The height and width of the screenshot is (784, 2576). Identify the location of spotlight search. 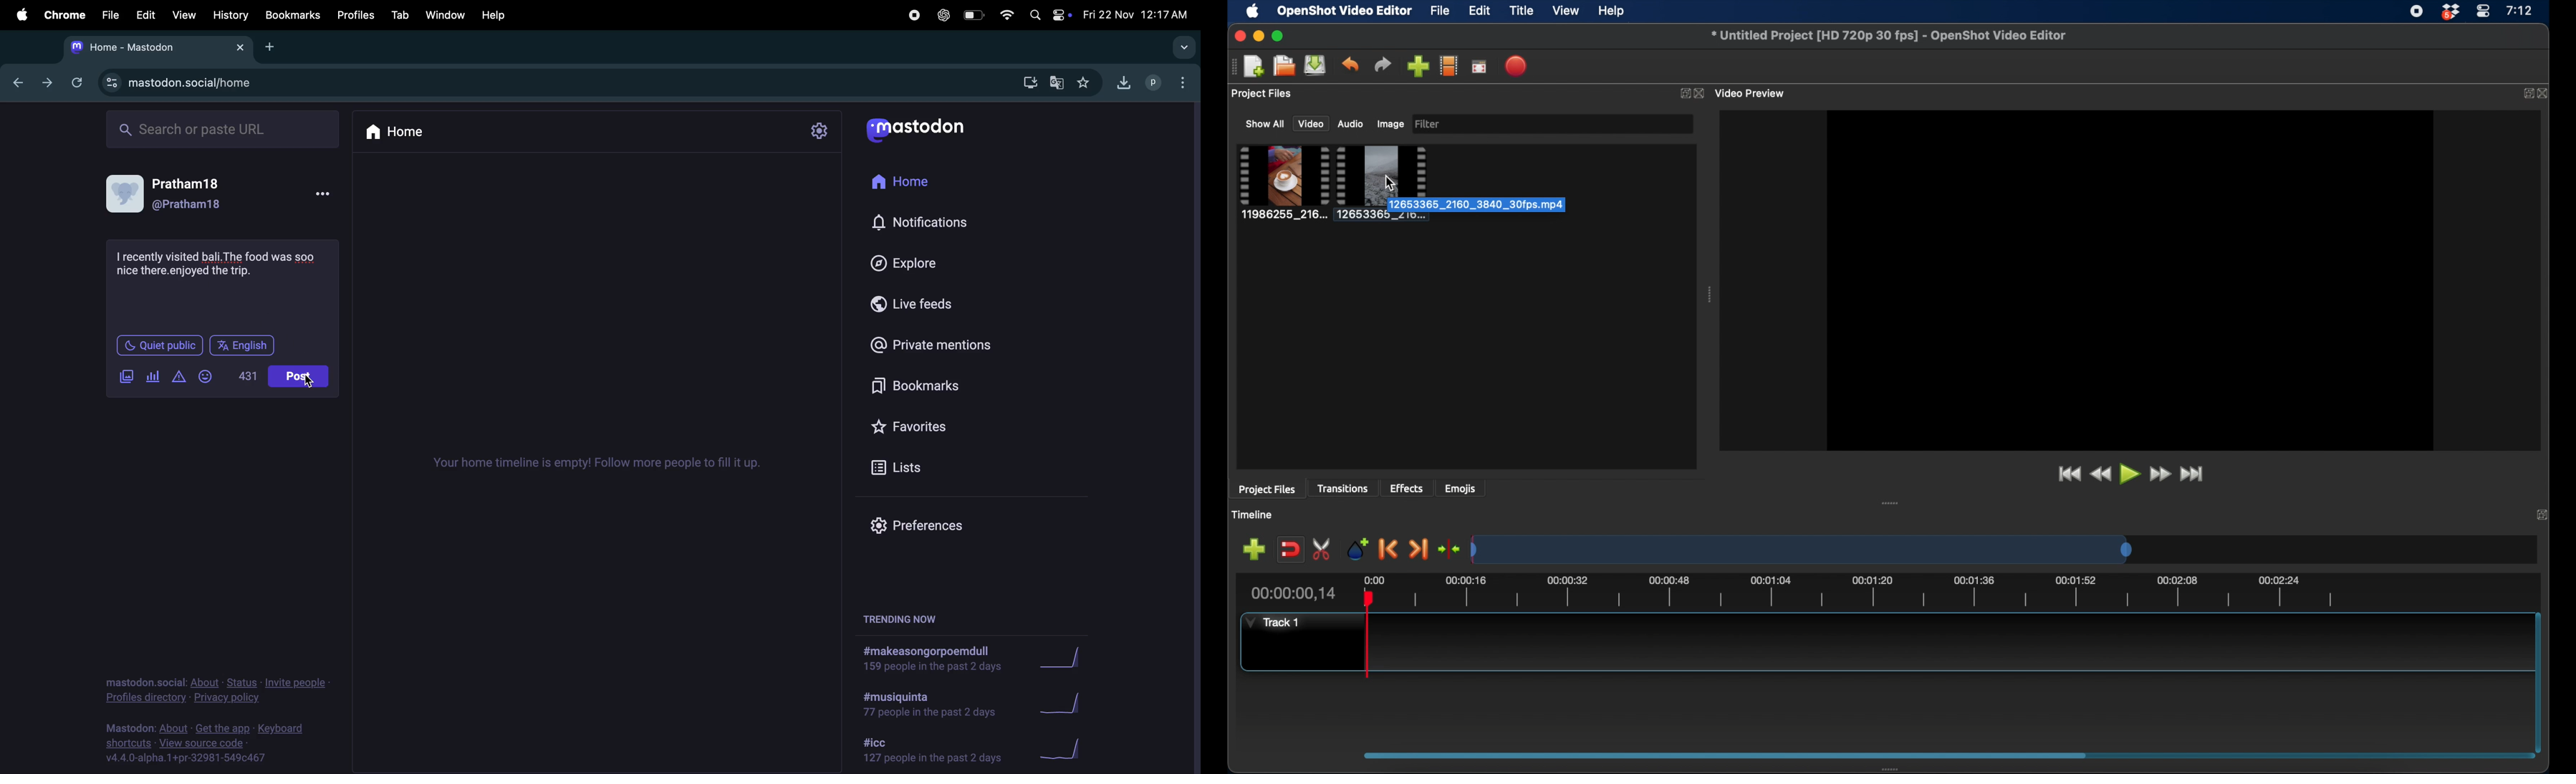
(1036, 16).